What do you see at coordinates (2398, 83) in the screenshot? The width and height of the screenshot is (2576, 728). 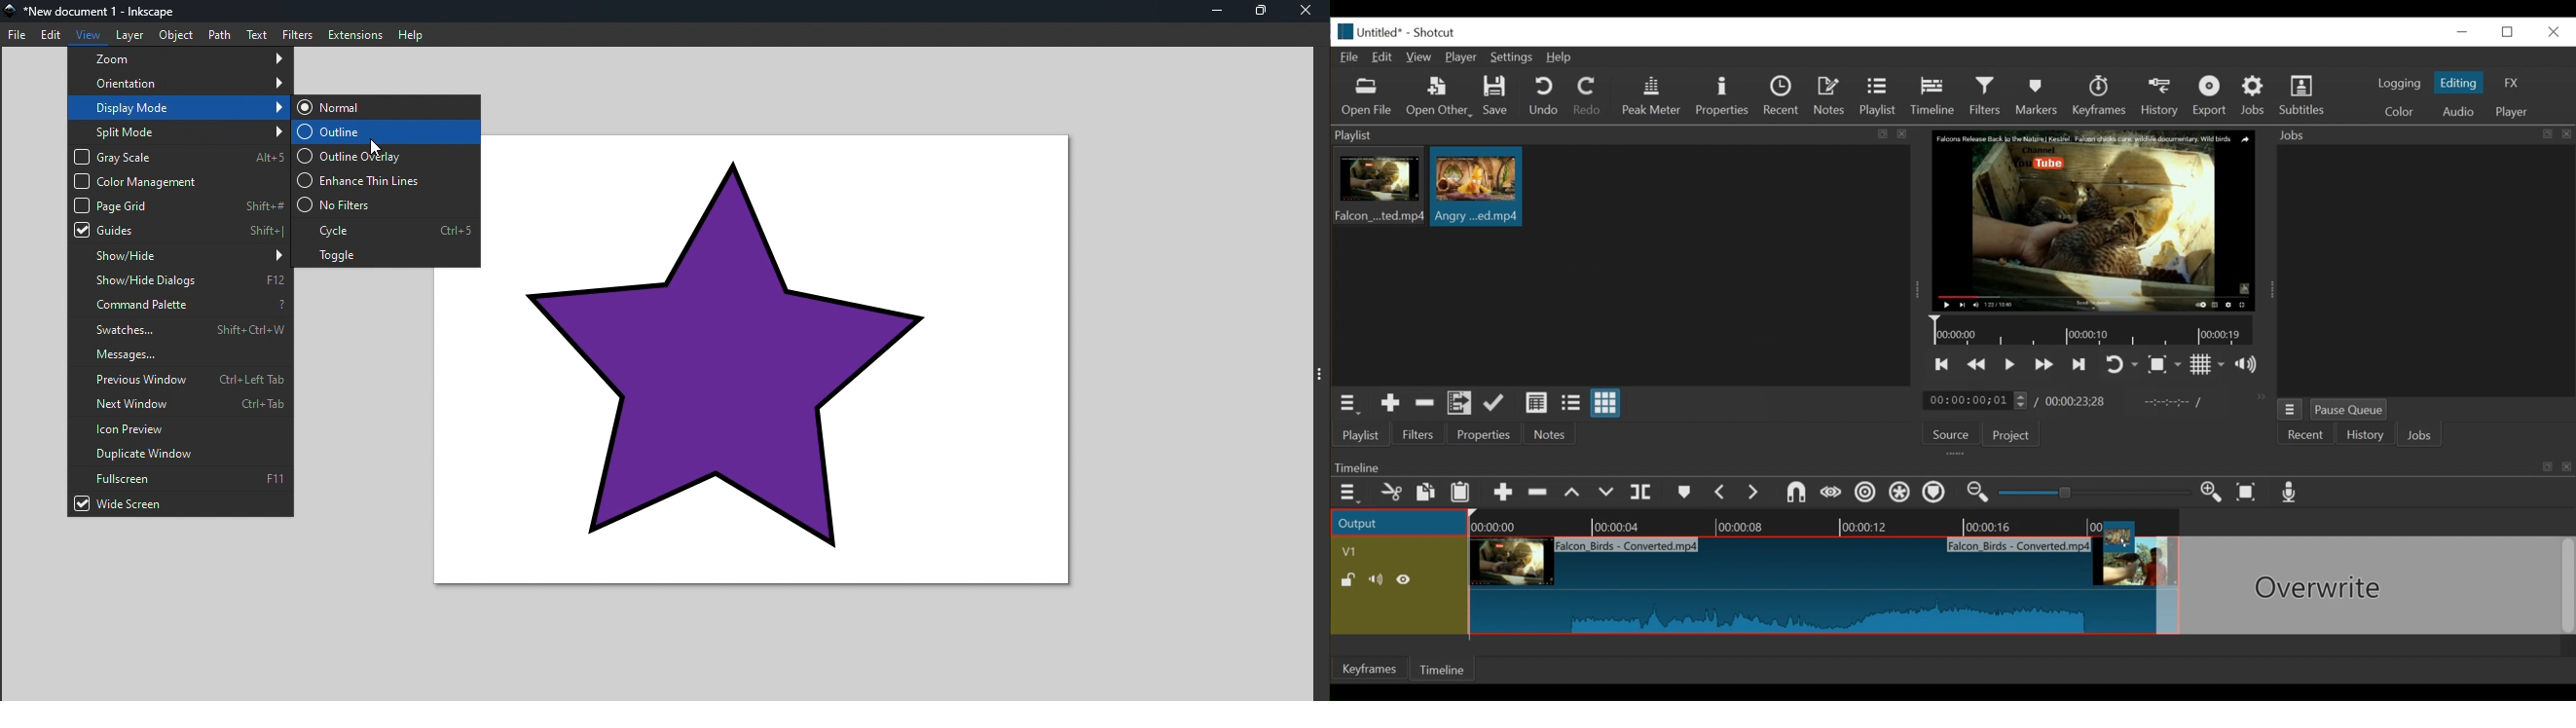 I see `logging` at bounding box center [2398, 83].